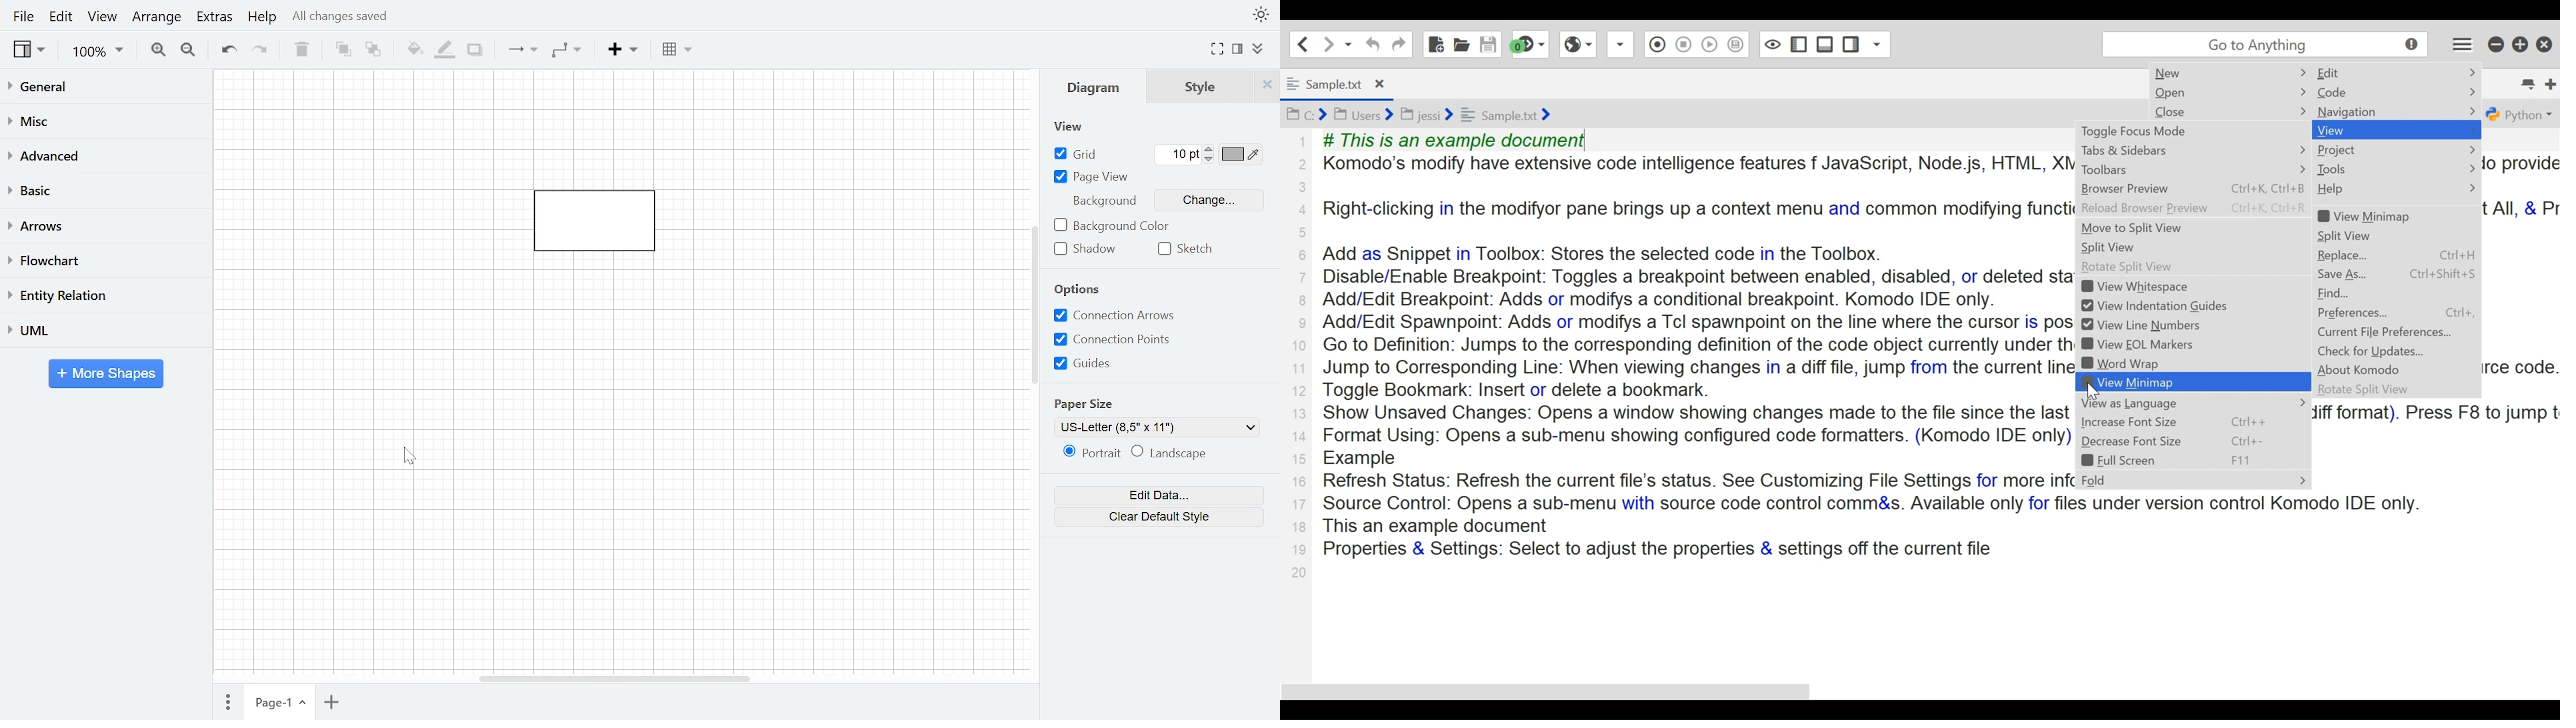 Image resolution: width=2576 pixels, height=728 pixels. Describe the element at coordinates (410, 459) in the screenshot. I see `Cursor` at that location.